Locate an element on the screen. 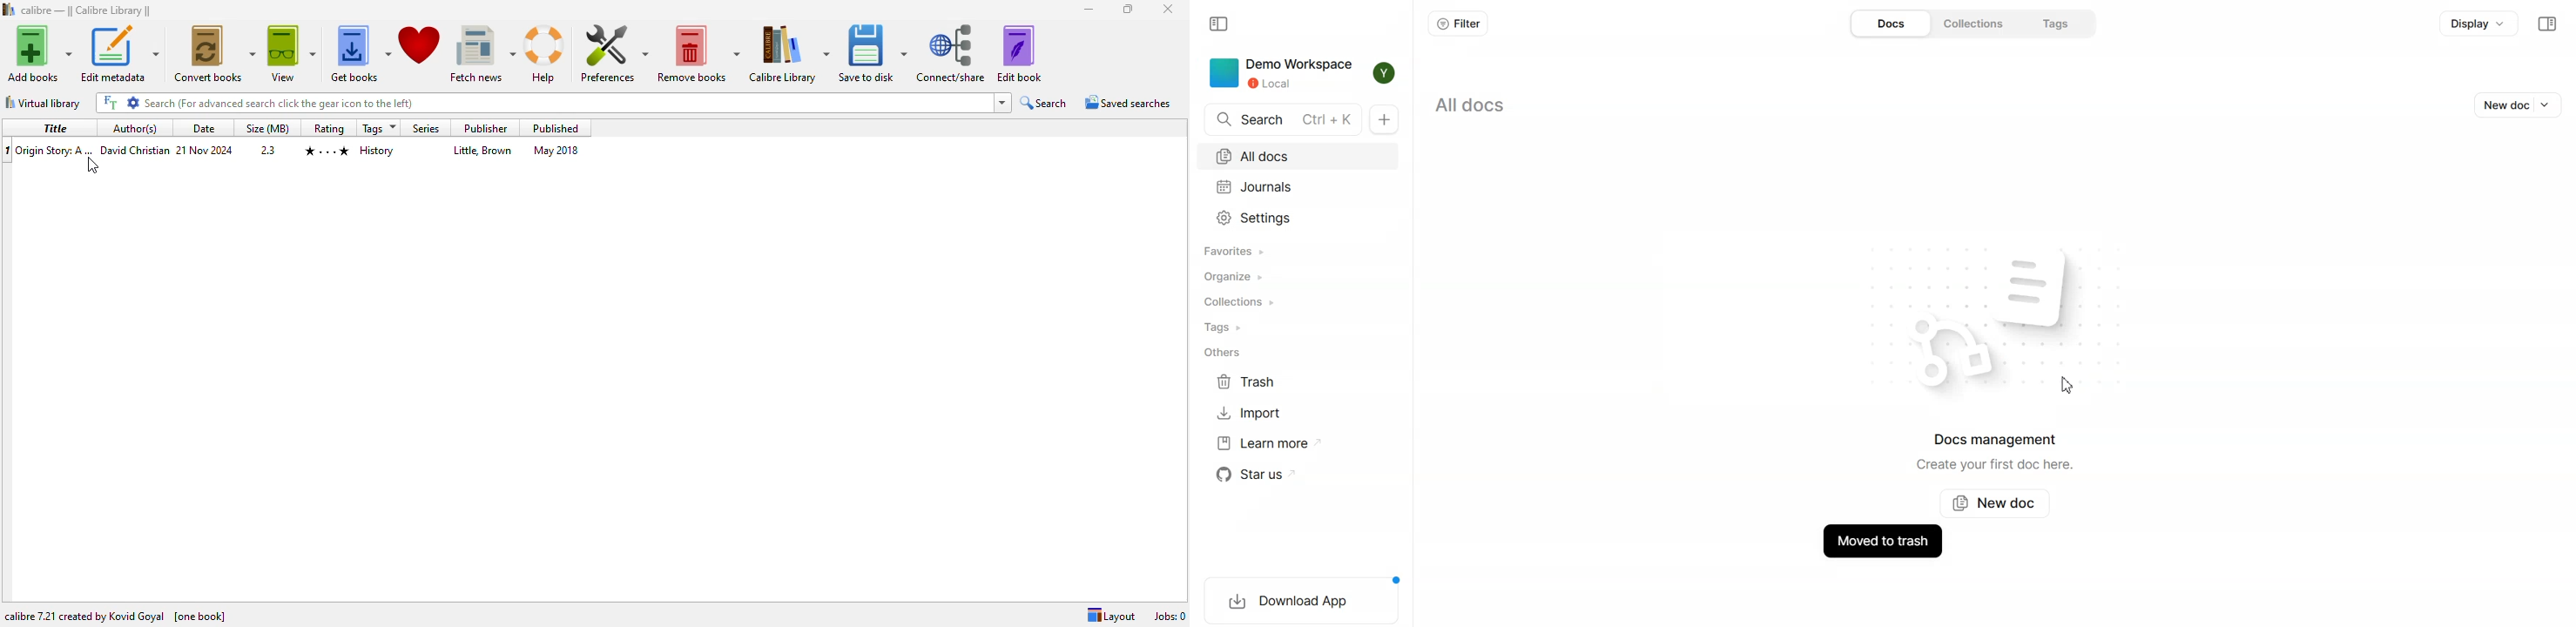 This screenshot has height=644, width=2576. Organize is located at coordinates (1297, 279).